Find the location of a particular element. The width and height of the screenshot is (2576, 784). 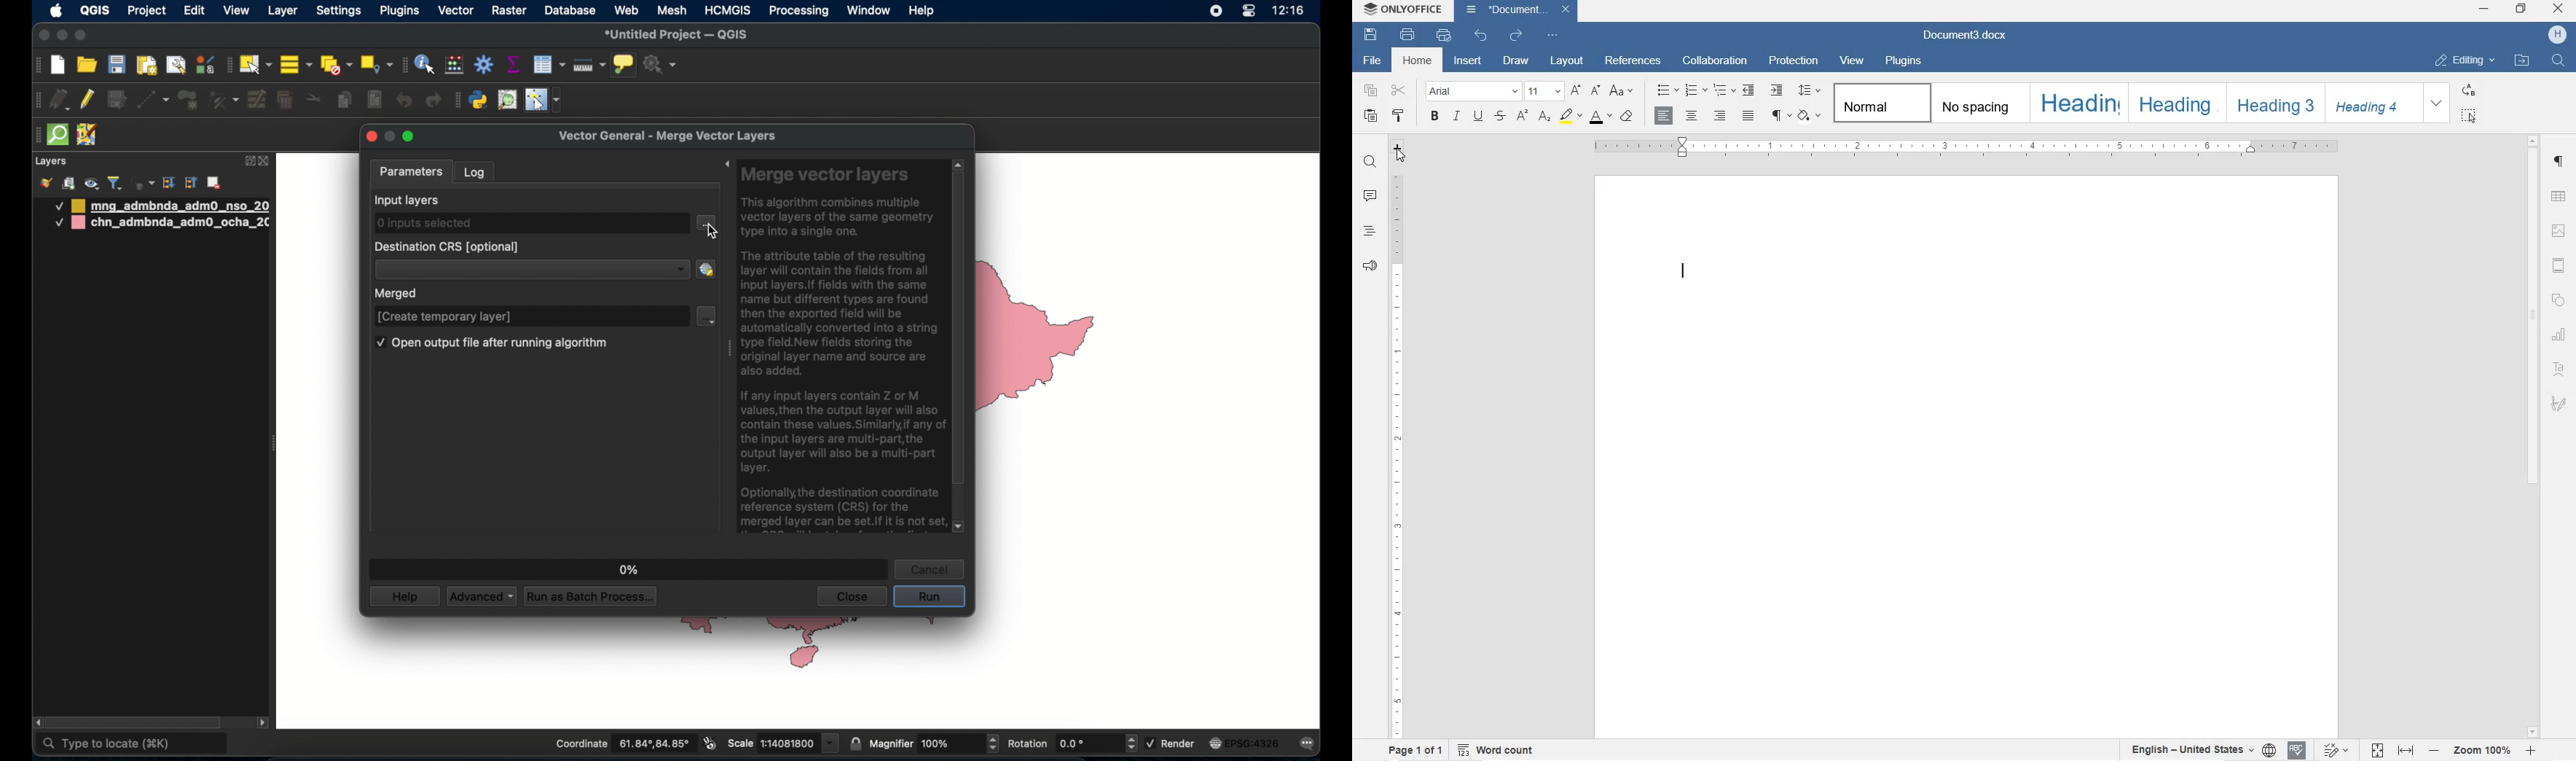

type to locate is located at coordinates (132, 745).